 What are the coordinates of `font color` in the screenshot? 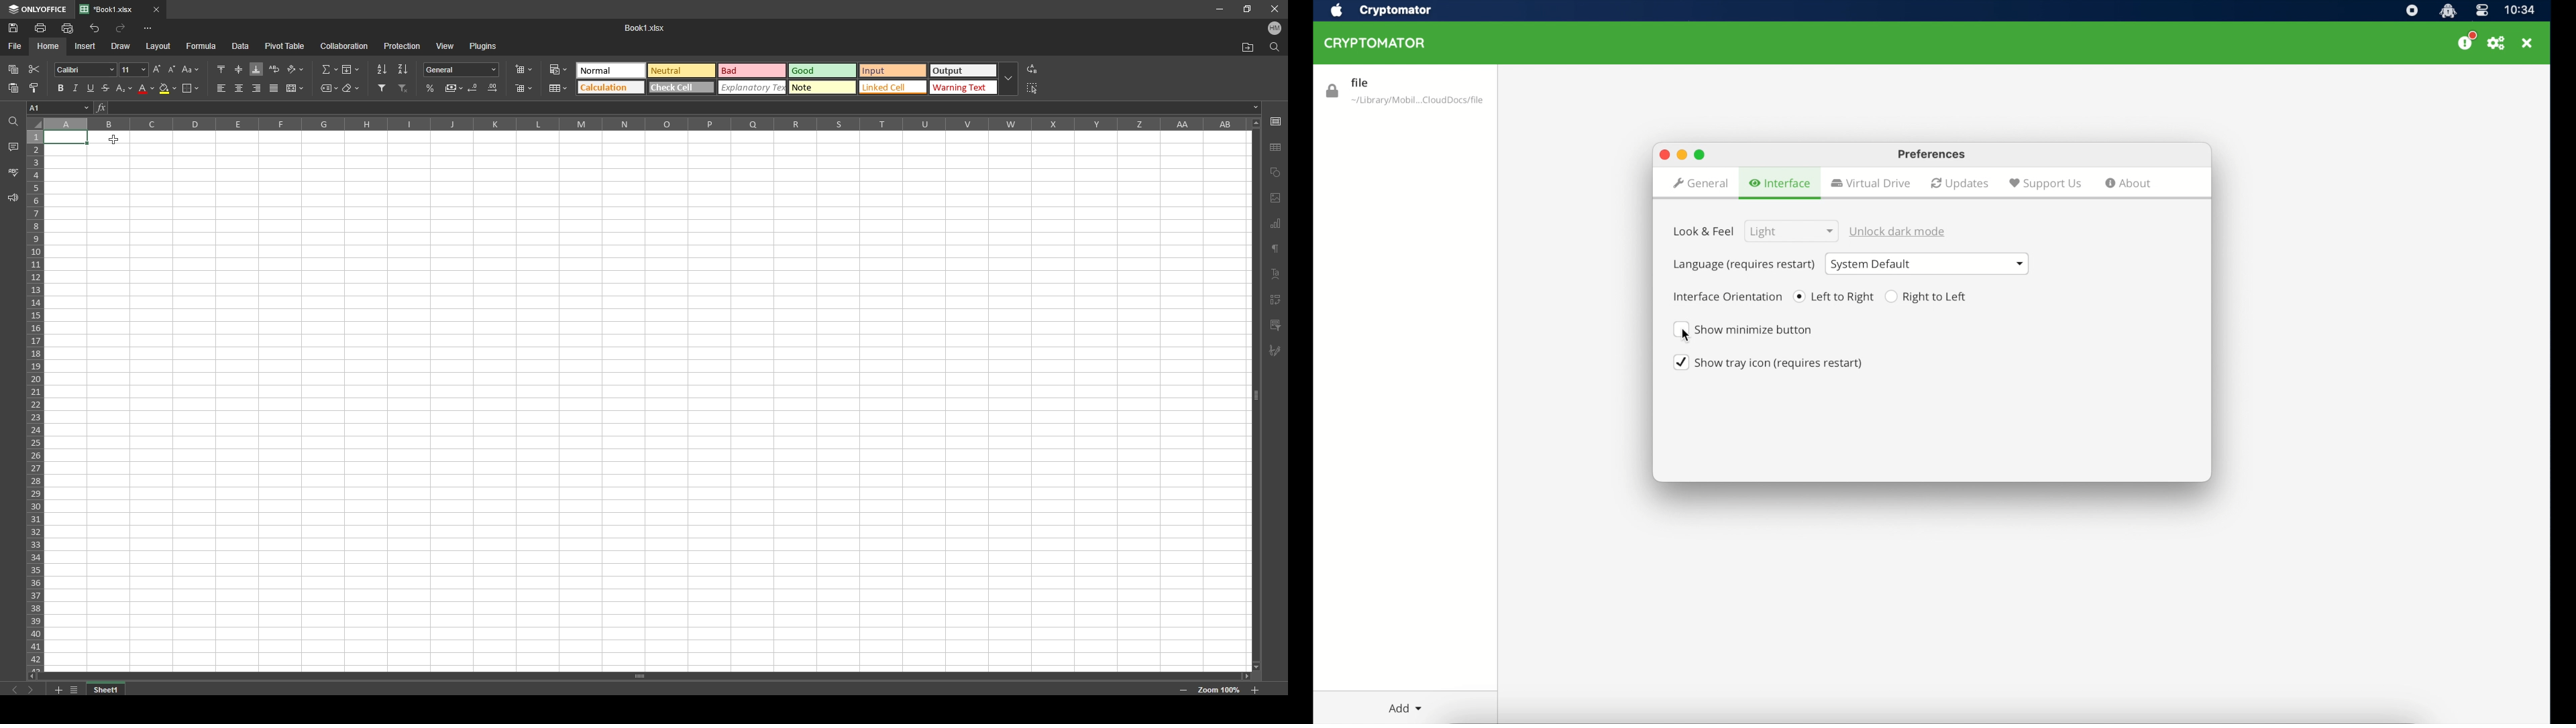 It's located at (146, 89).